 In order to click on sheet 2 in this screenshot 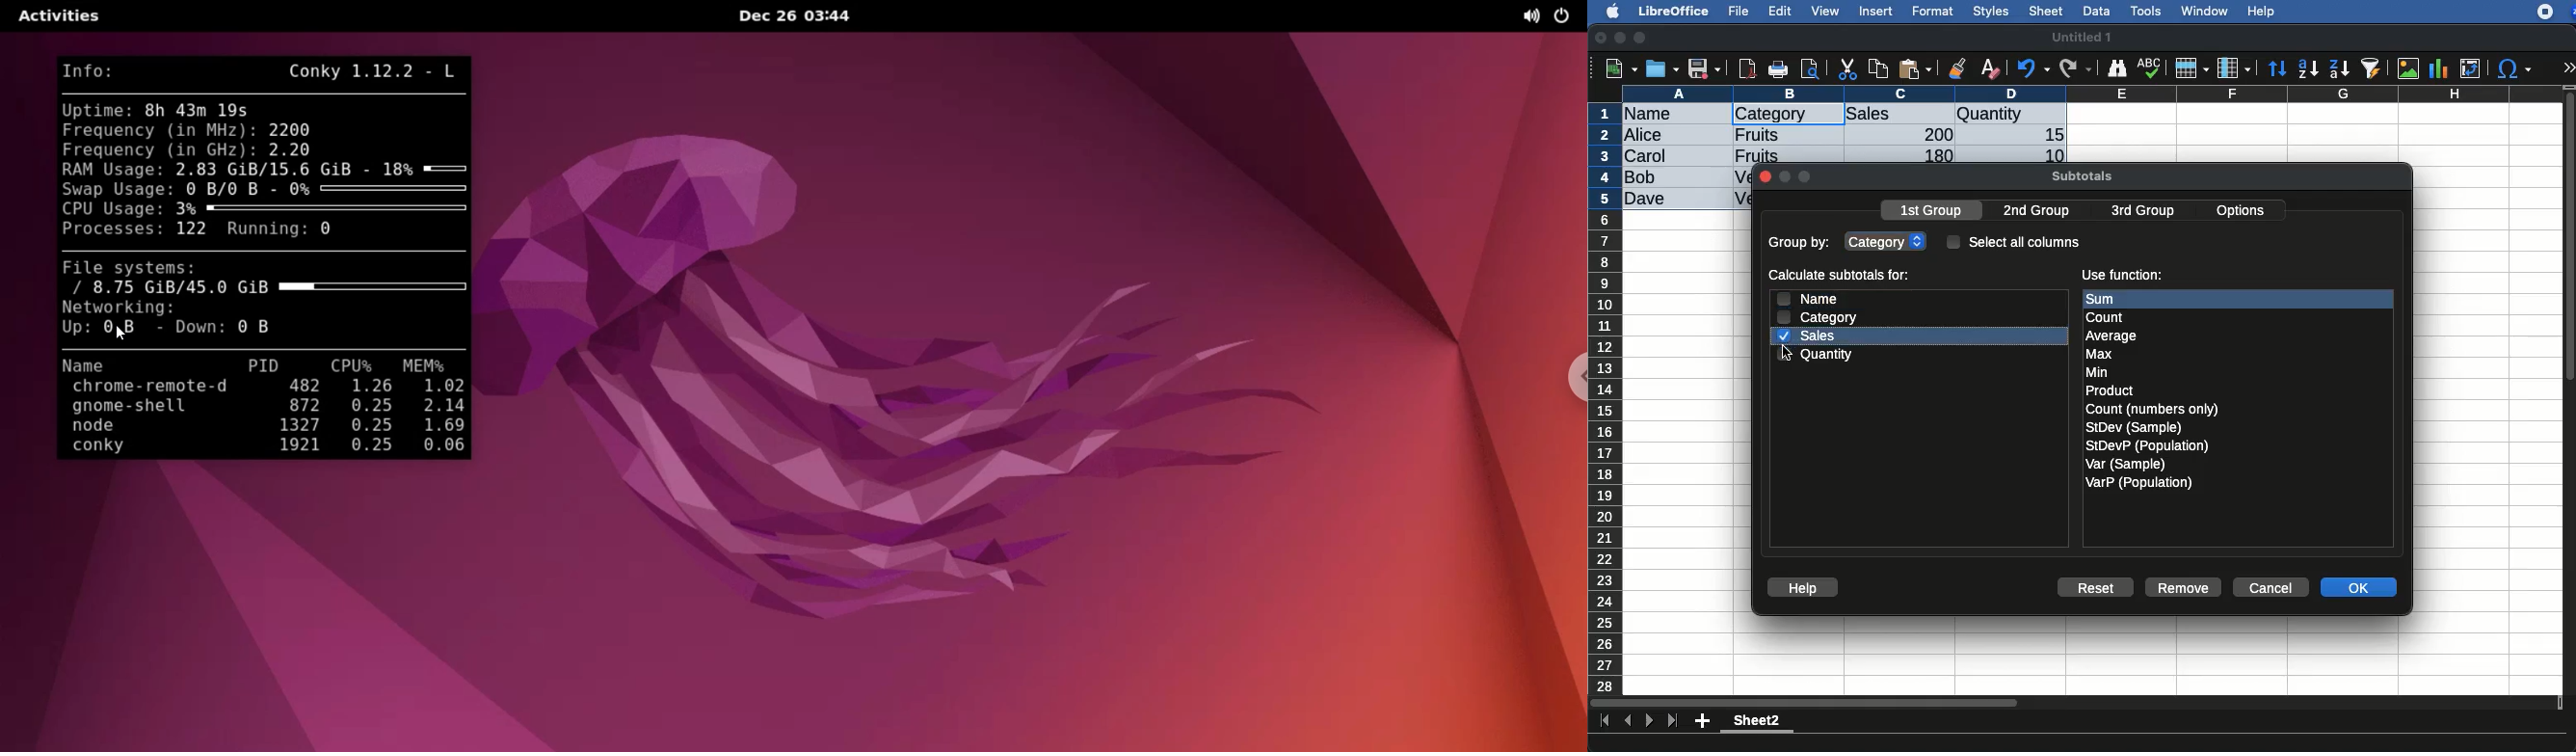, I will do `click(1757, 723)`.